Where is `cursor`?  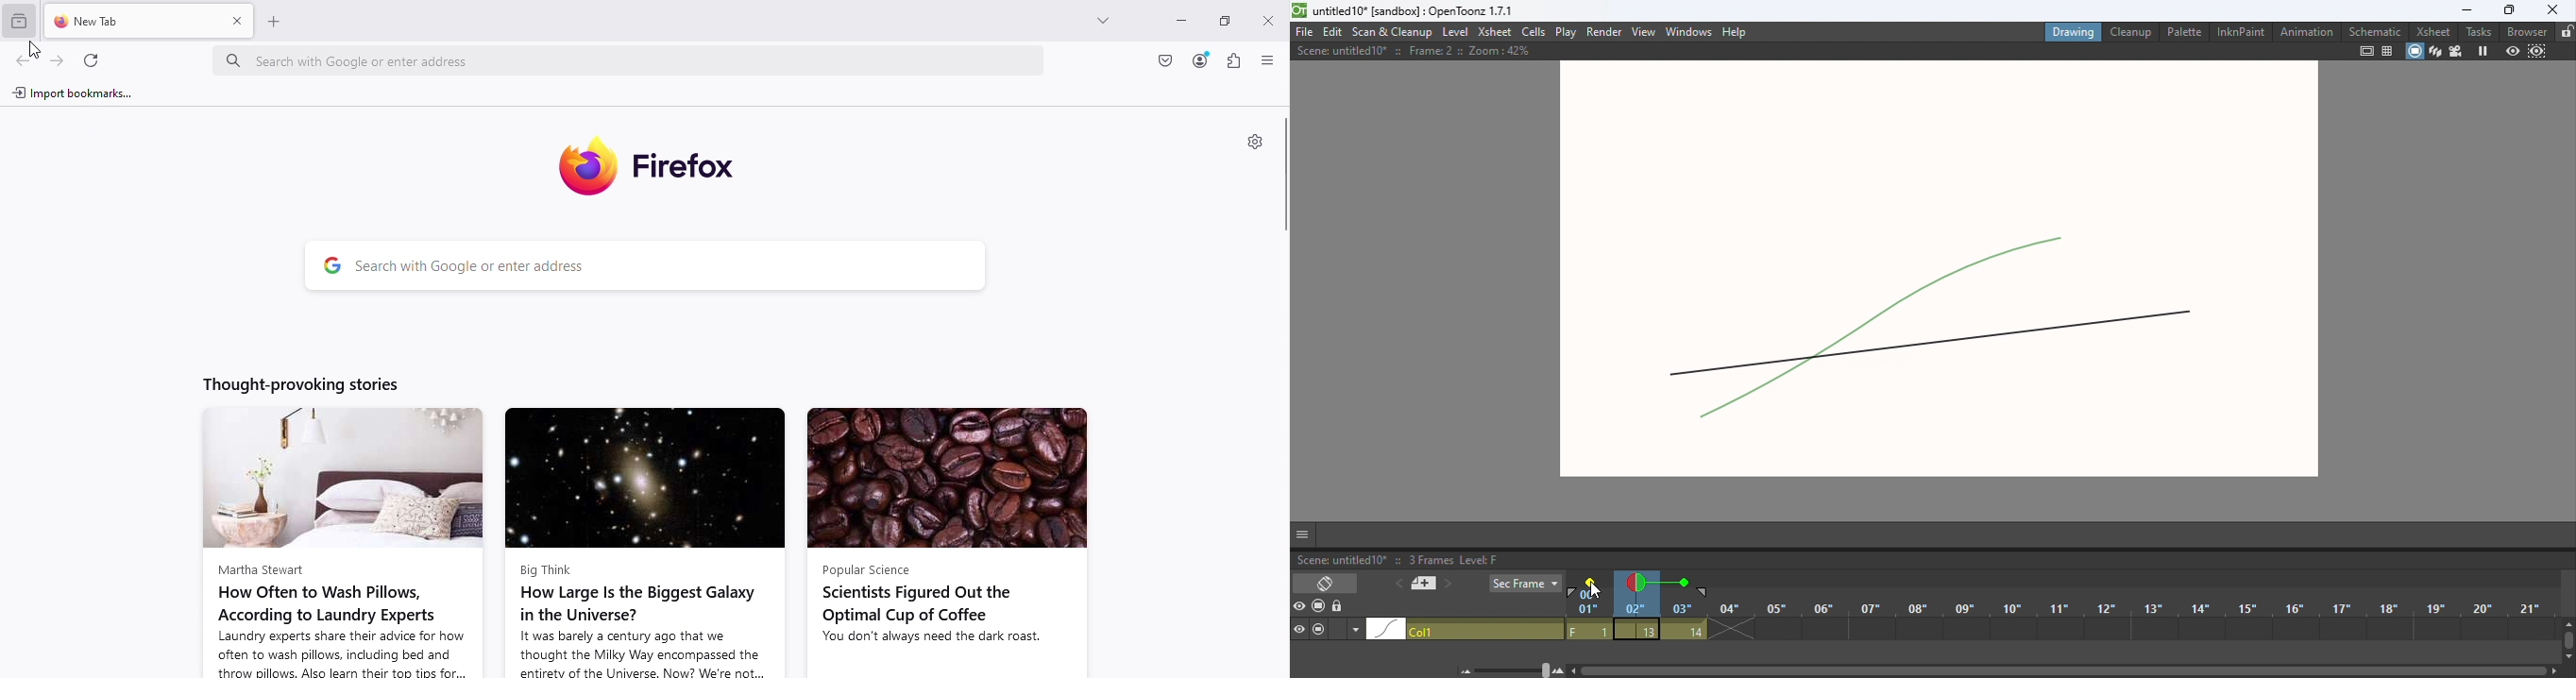 cursor is located at coordinates (34, 49).